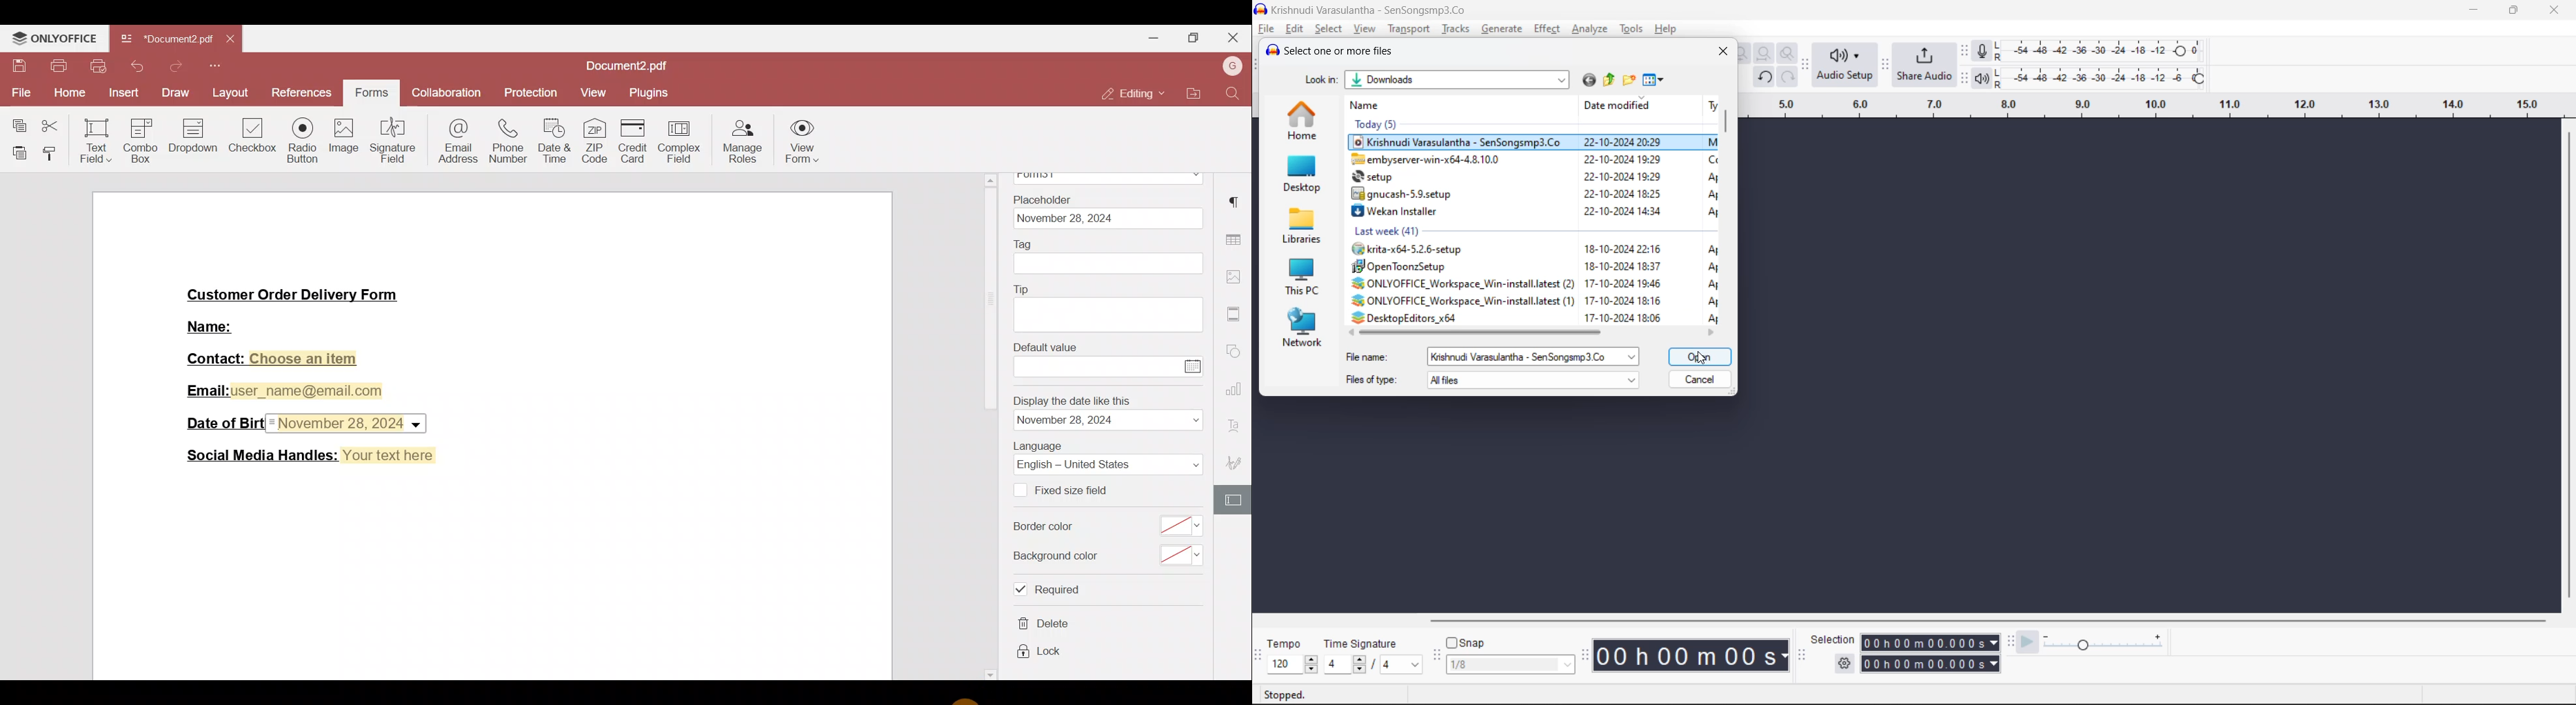 This screenshot has height=728, width=2576. What do you see at coordinates (16, 123) in the screenshot?
I see `Copy` at bounding box center [16, 123].